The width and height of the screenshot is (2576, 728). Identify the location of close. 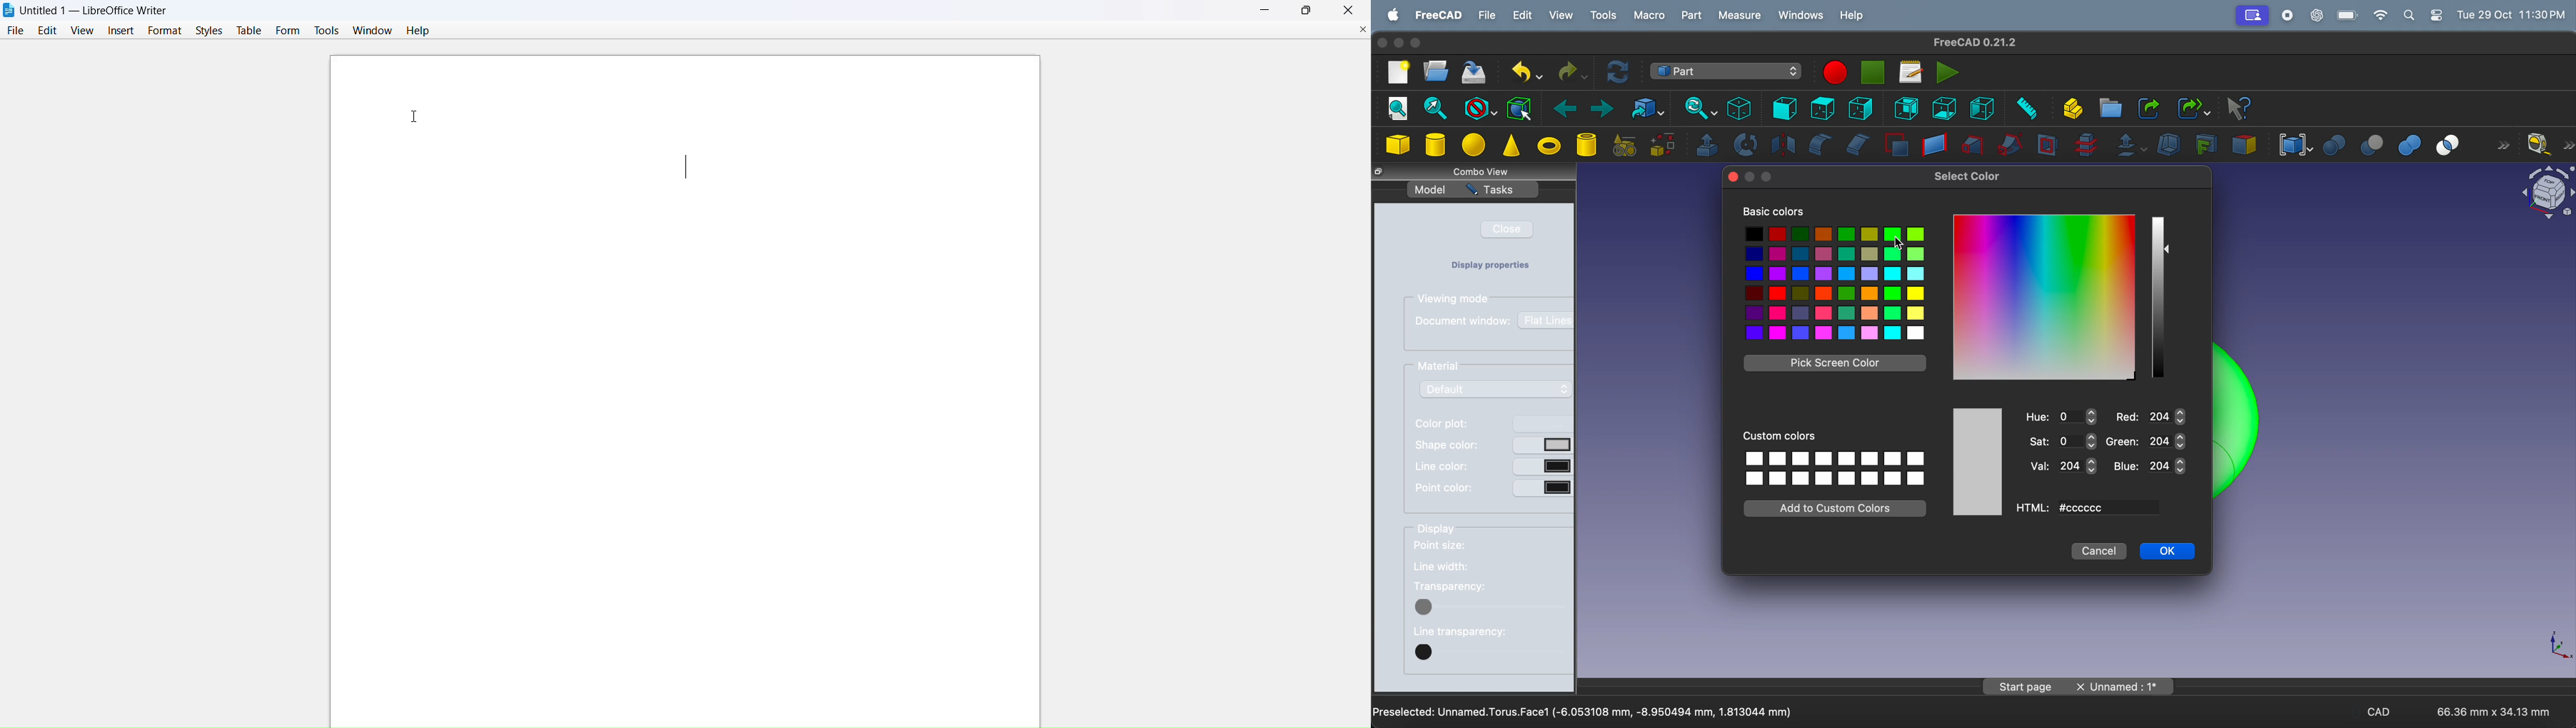
(1509, 230).